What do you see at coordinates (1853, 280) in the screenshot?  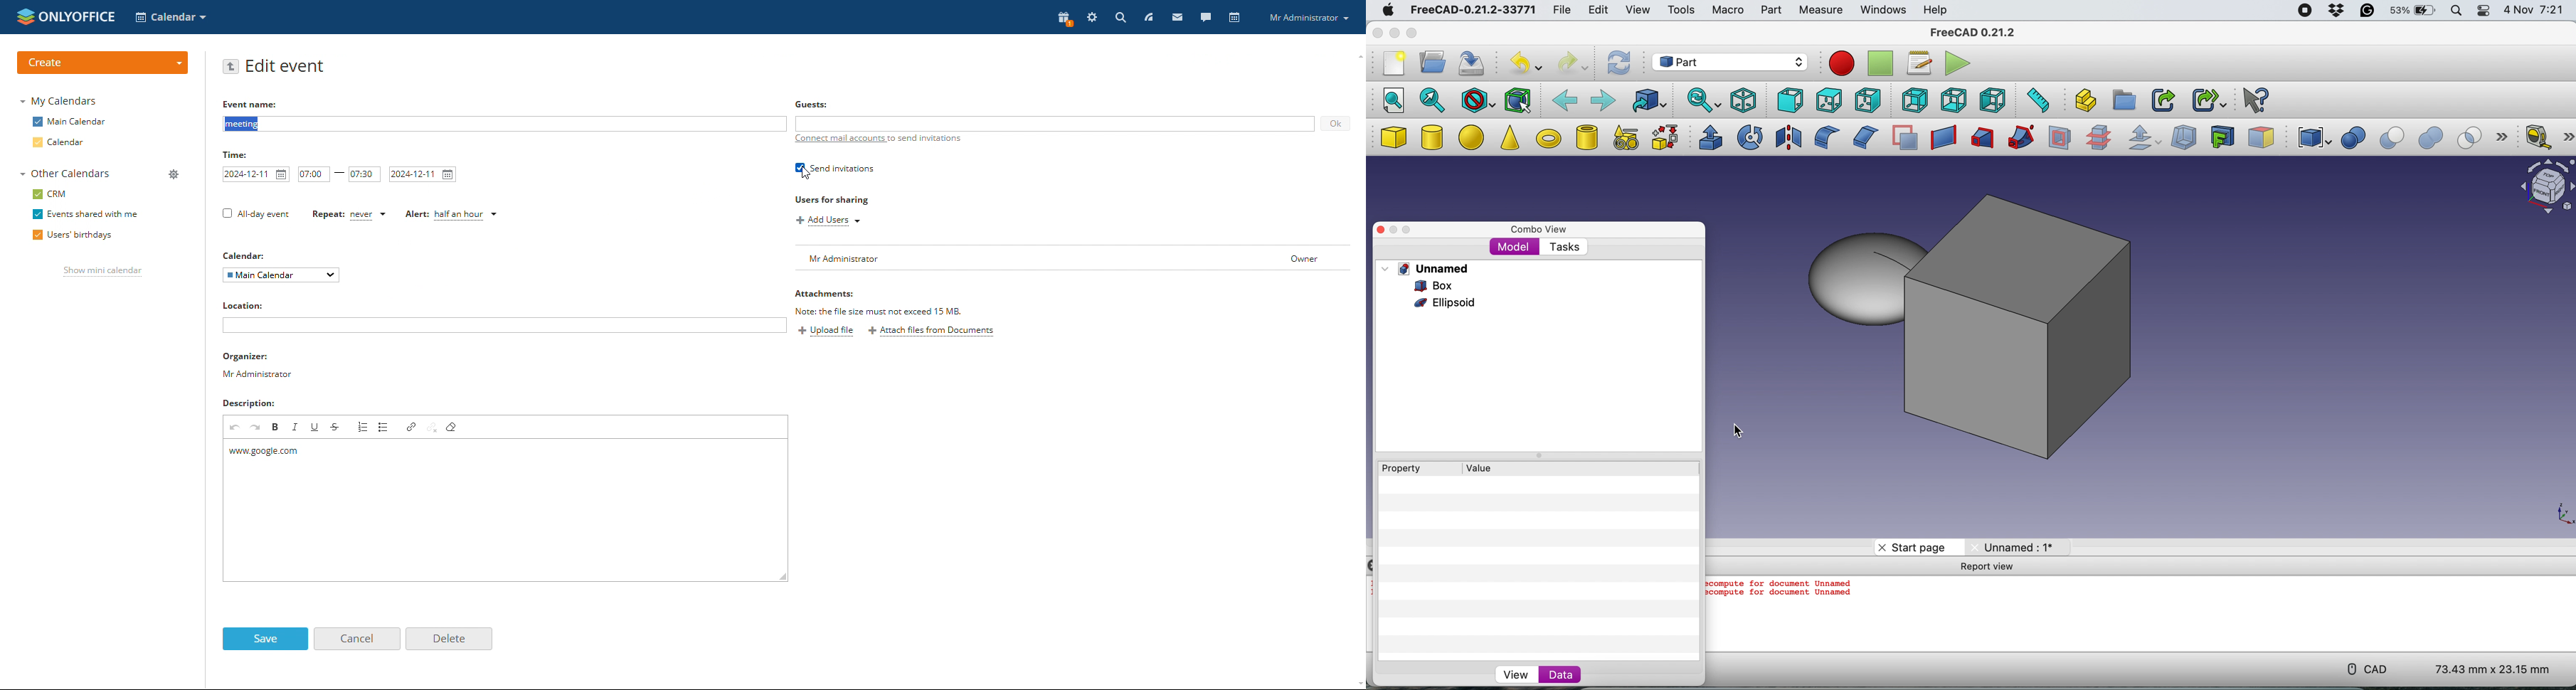 I see `ellipsoid moved to the side` at bounding box center [1853, 280].